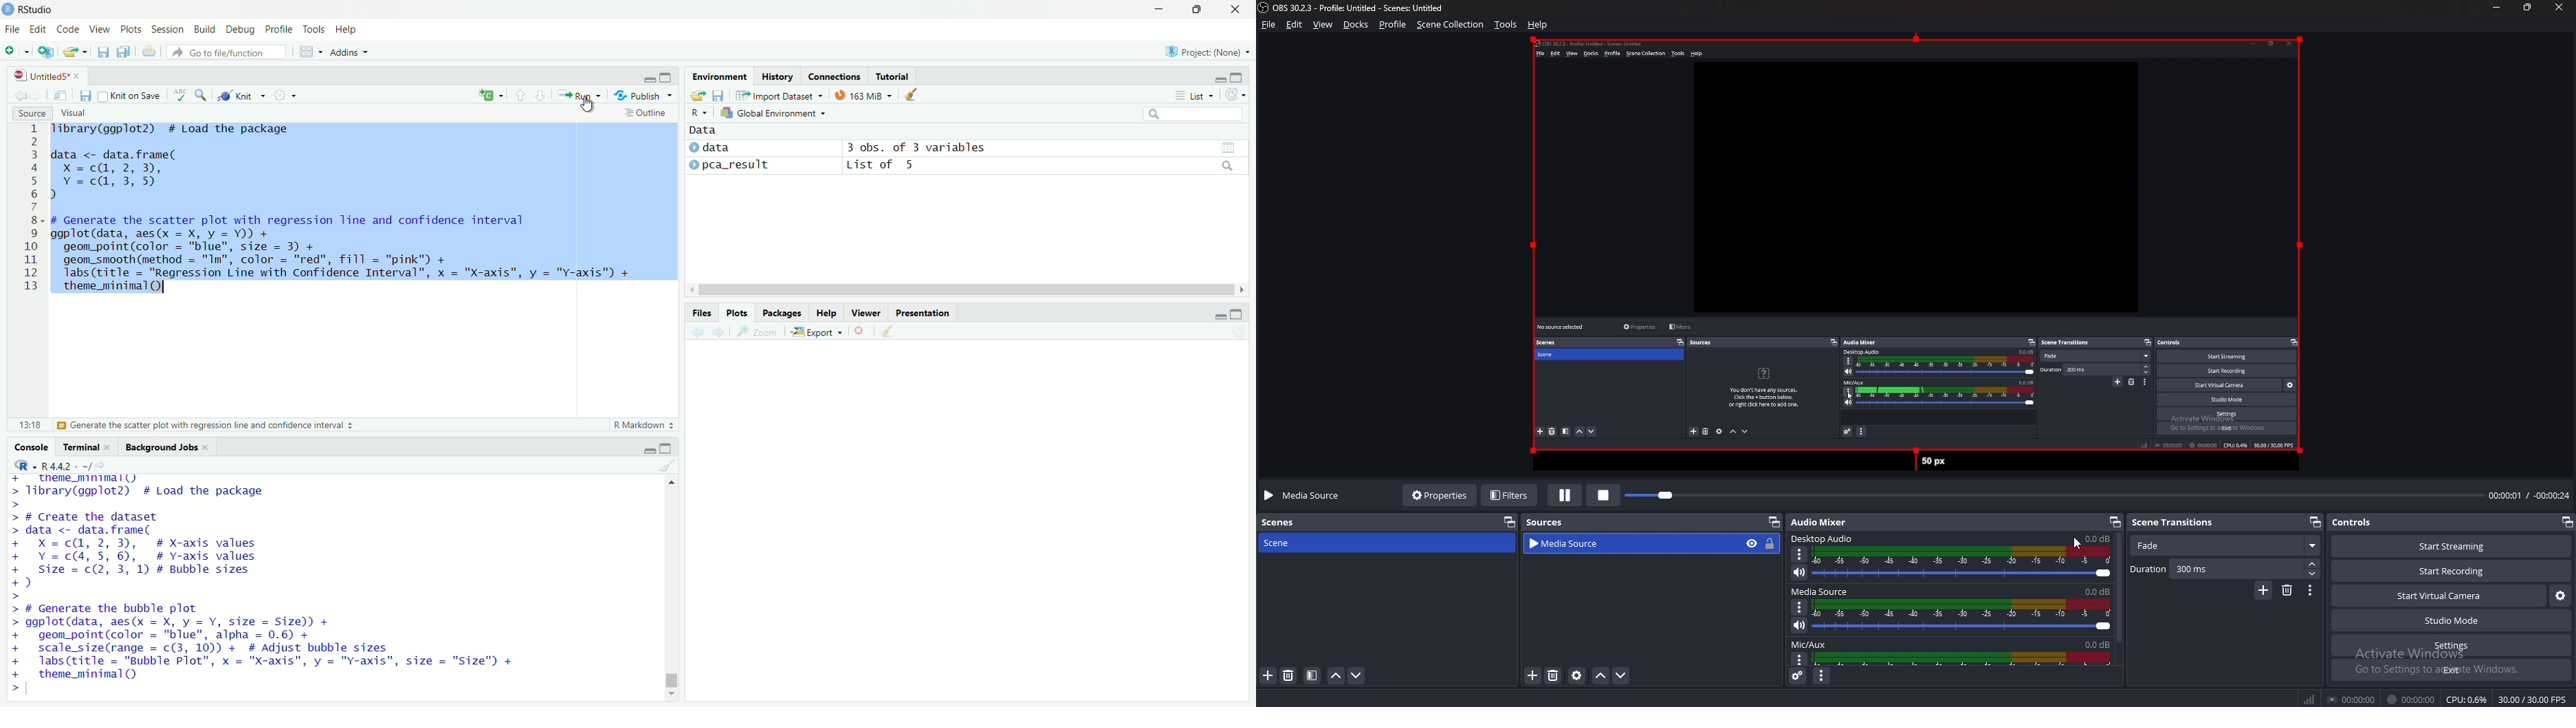 This screenshot has height=728, width=2576. I want to click on 3 obs. of 3 variables, so click(916, 147).